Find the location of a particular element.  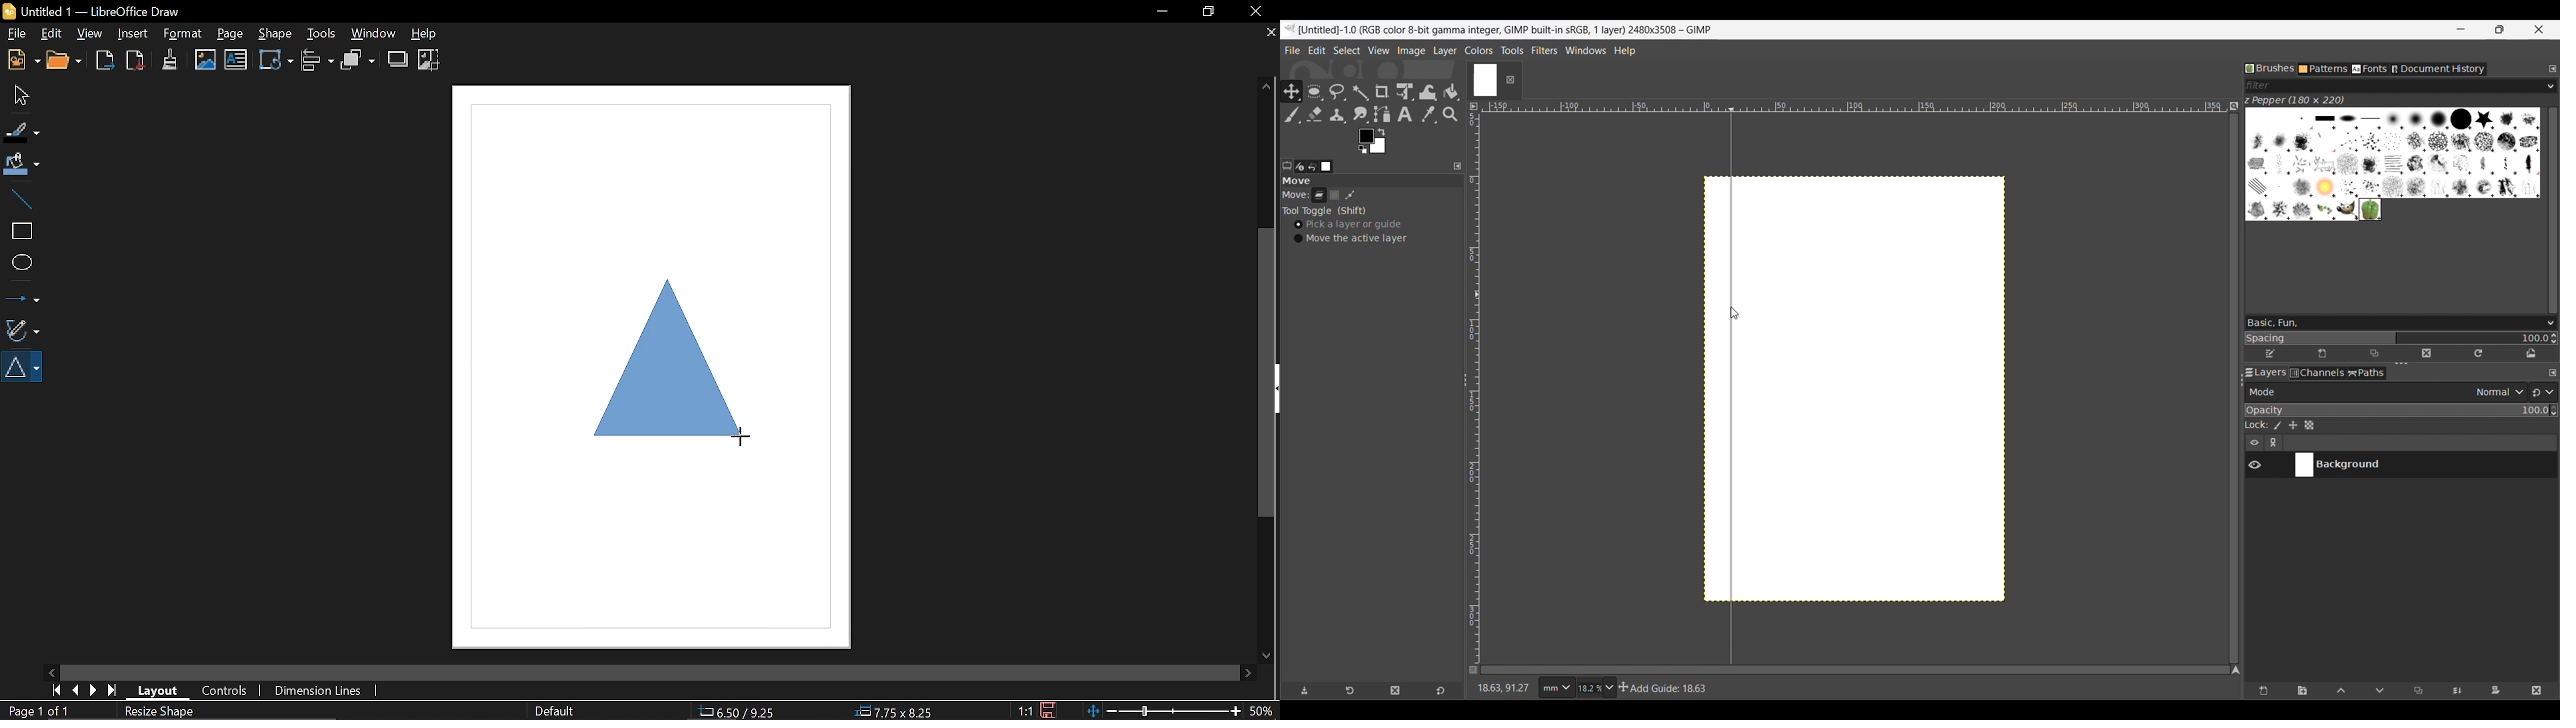

Insert image is located at coordinates (236, 60).